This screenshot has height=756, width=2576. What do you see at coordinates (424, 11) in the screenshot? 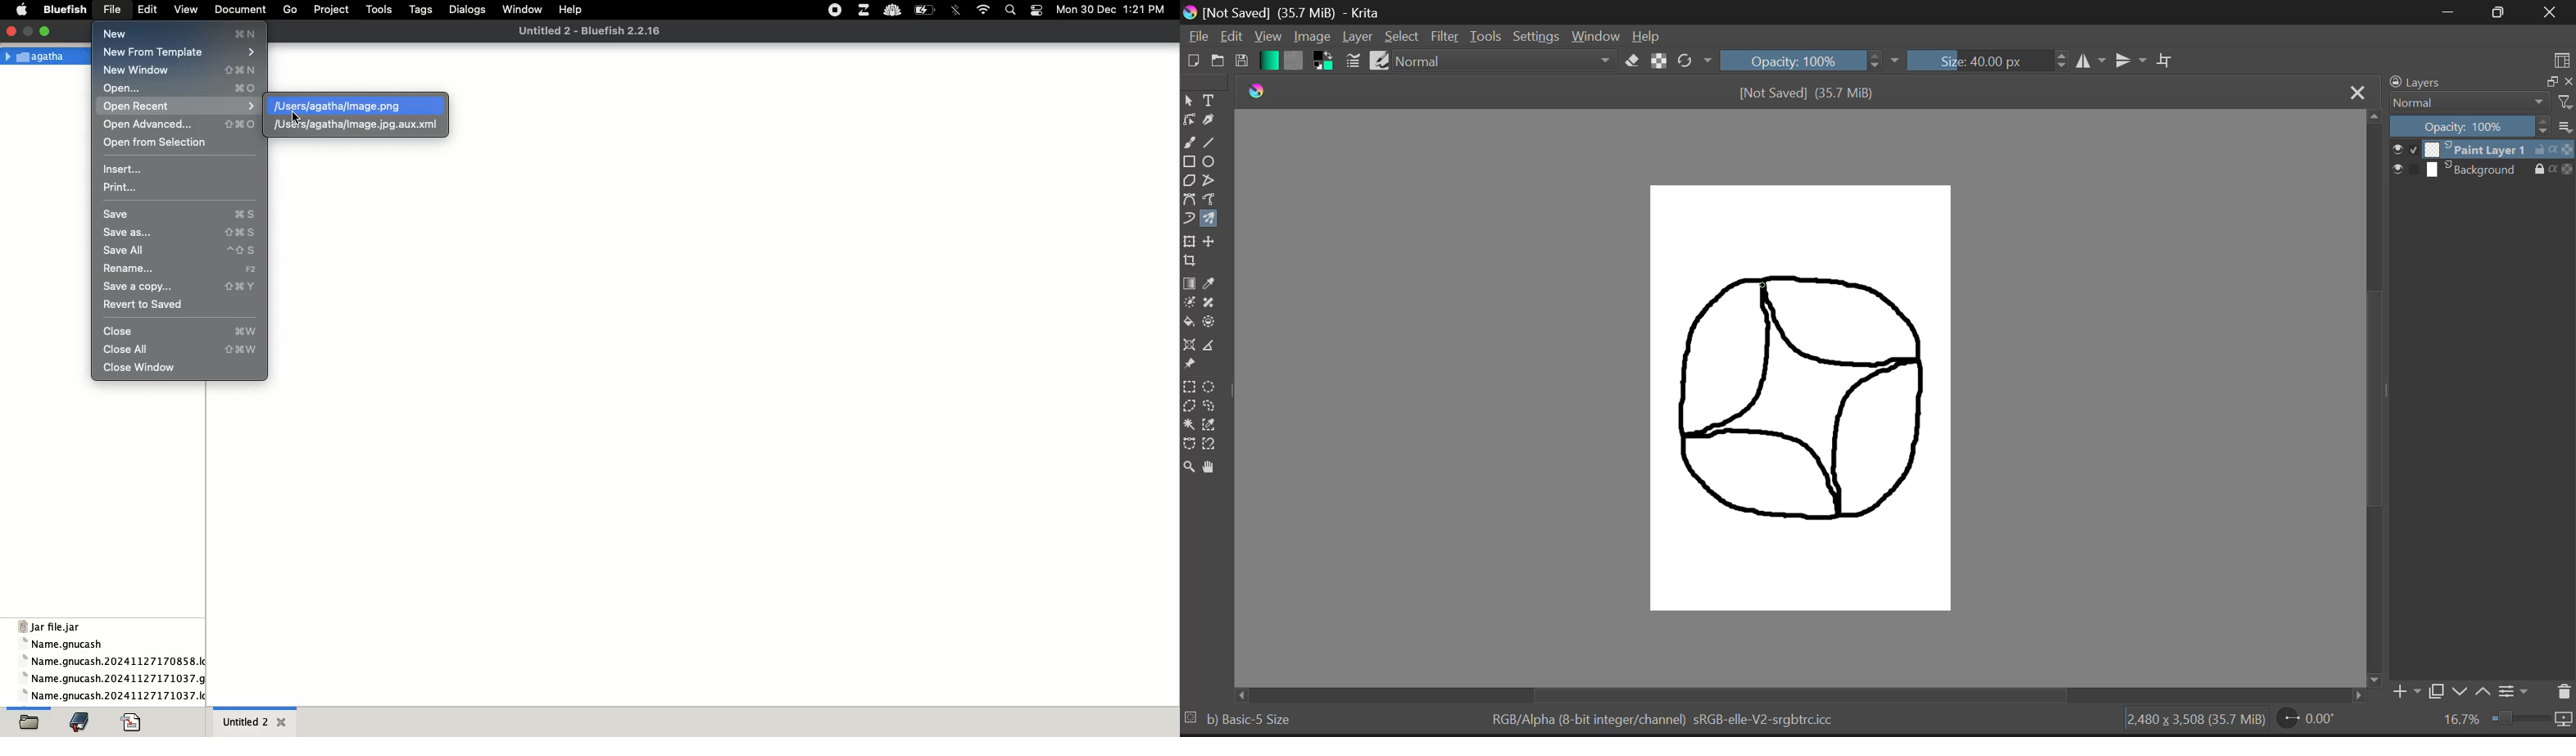
I see `tags` at bounding box center [424, 11].